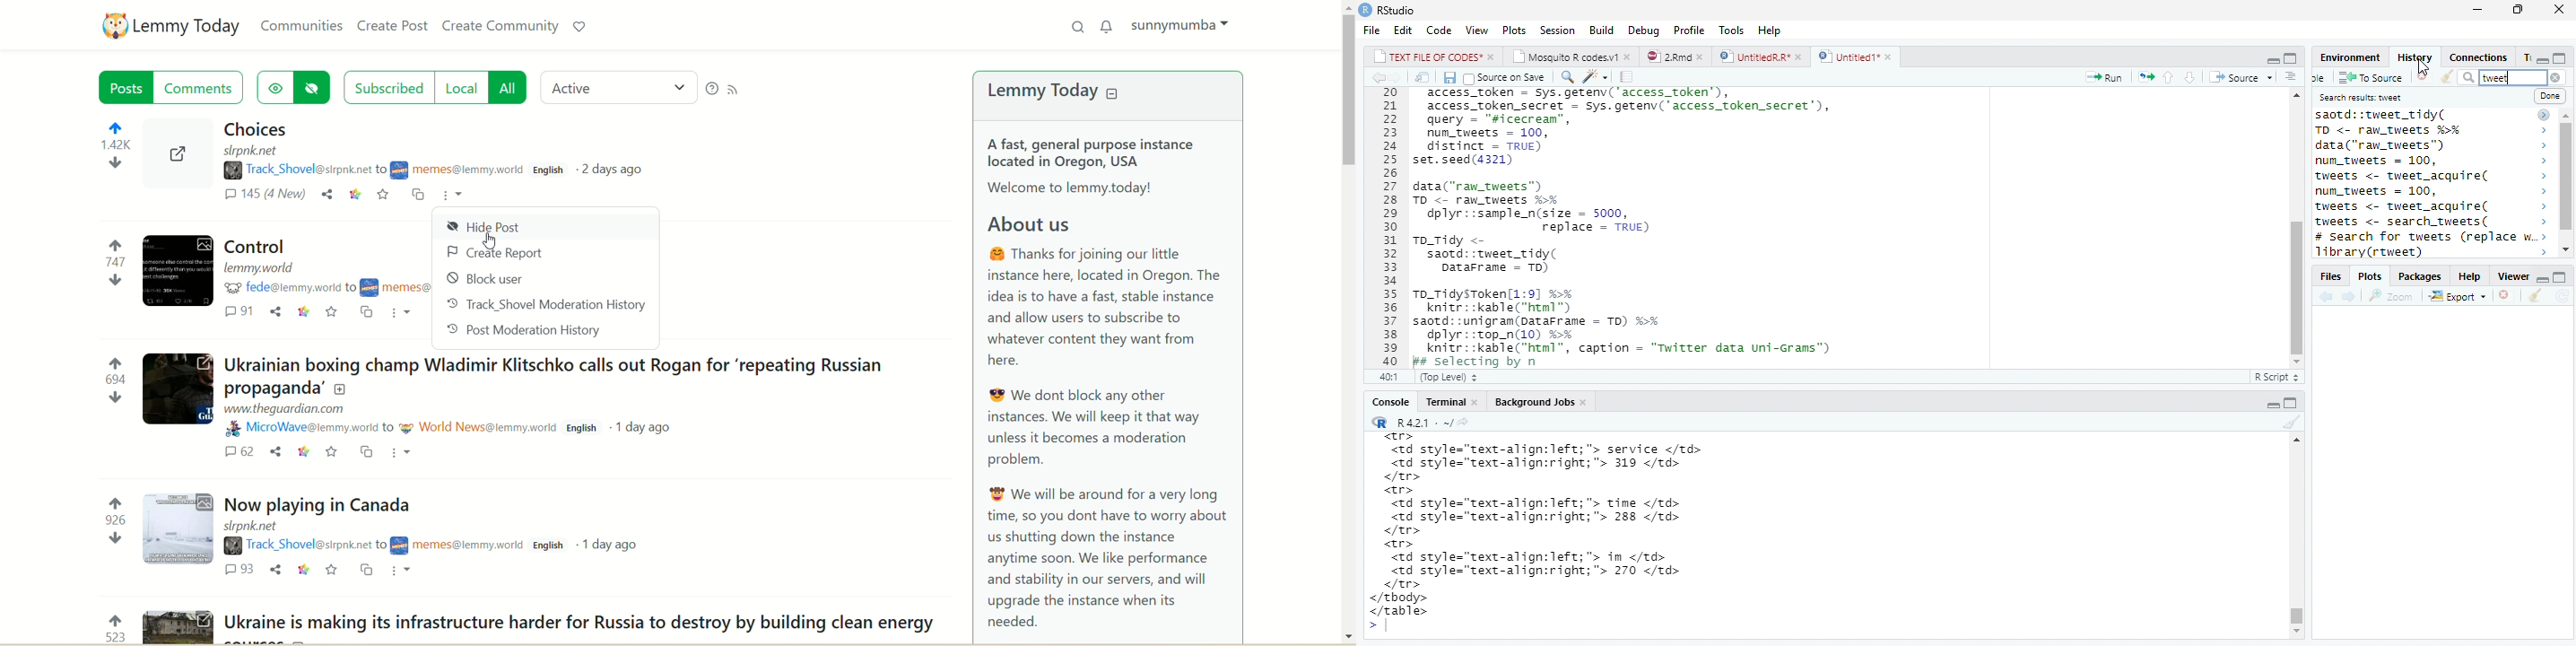  Describe the element at coordinates (2284, 401) in the screenshot. I see `minimize/maxiize` at that location.